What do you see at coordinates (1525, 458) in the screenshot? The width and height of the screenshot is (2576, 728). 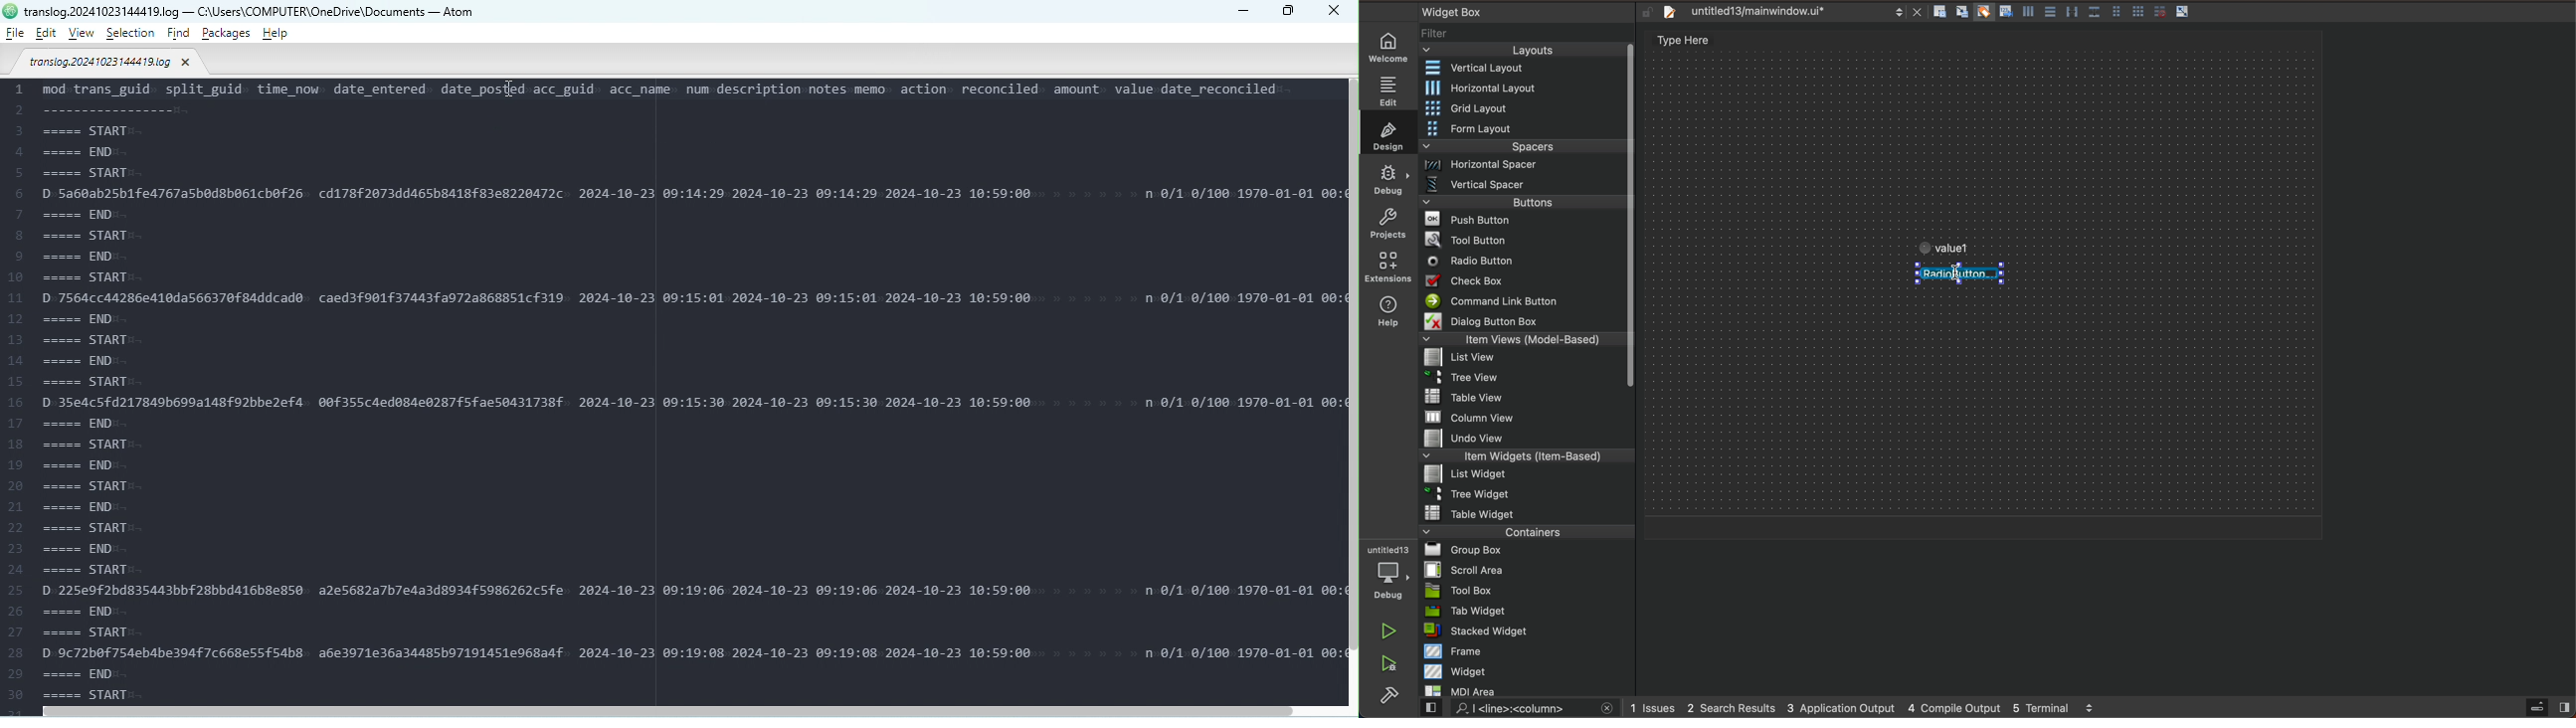 I see `item widget` at bounding box center [1525, 458].